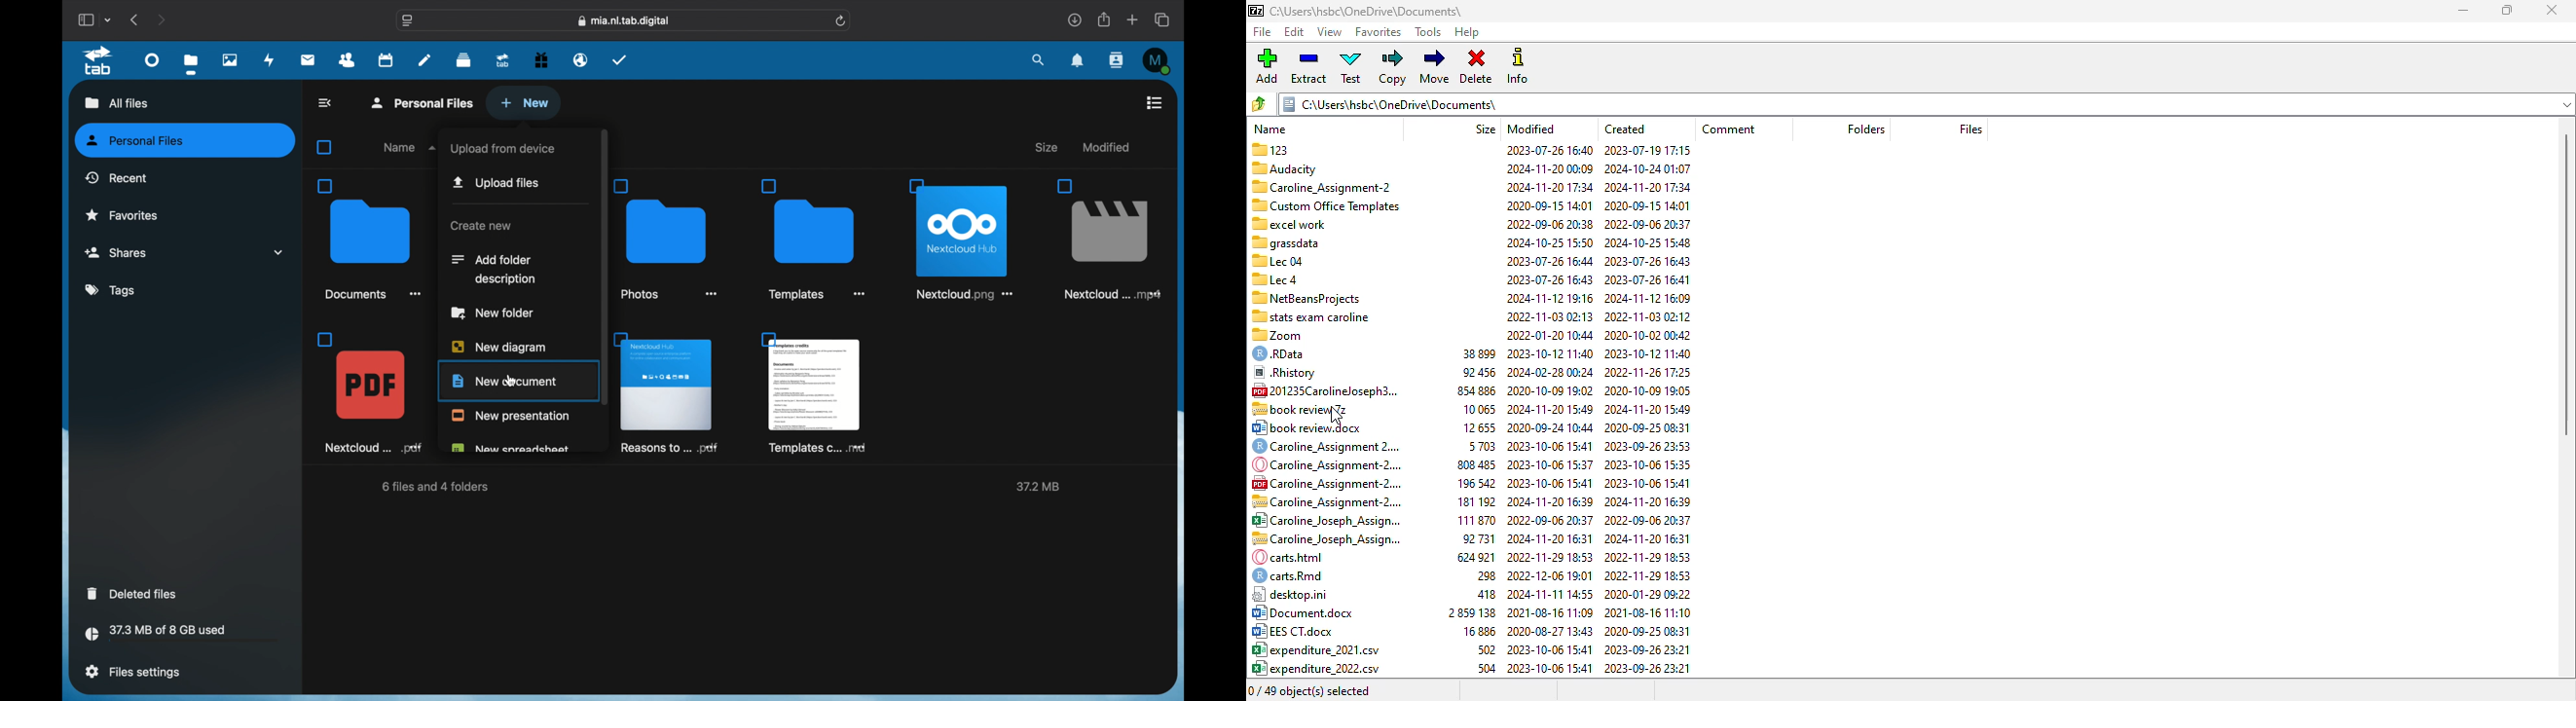 This screenshot has height=728, width=2576. What do you see at coordinates (498, 182) in the screenshot?
I see `upload files` at bounding box center [498, 182].